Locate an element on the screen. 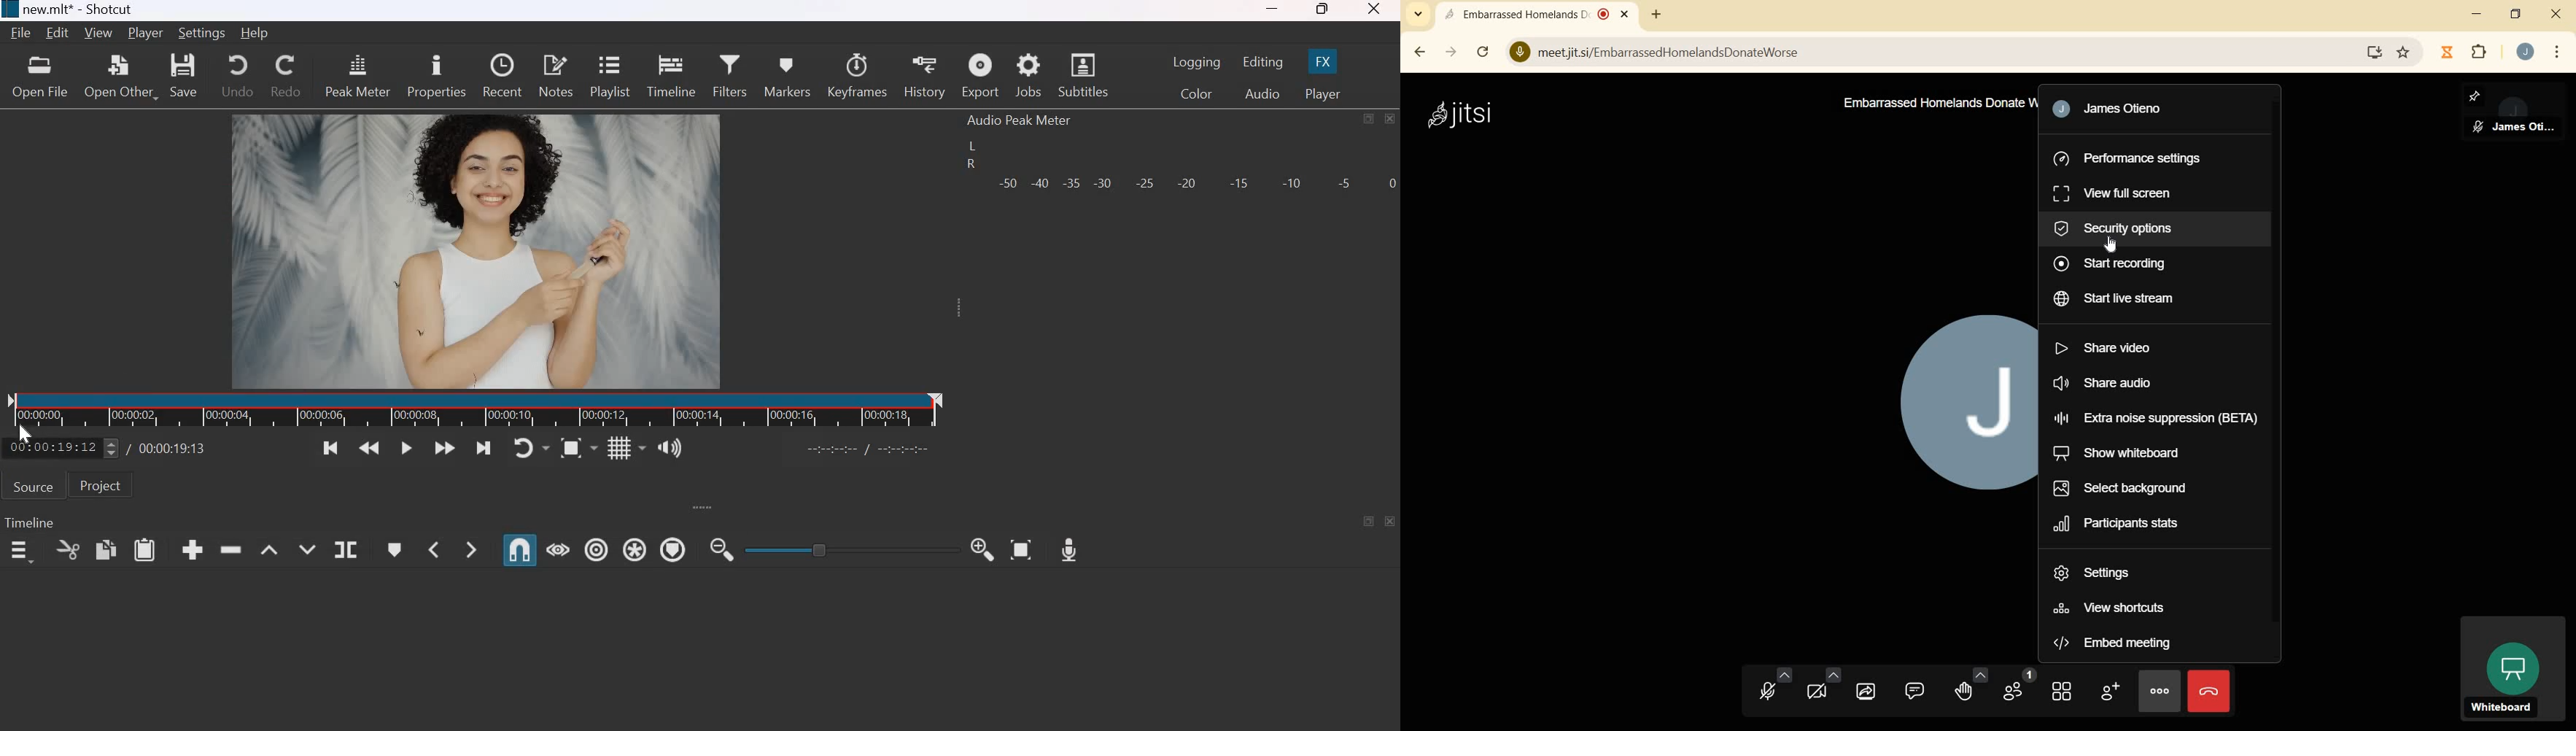  Source is located at coordinates (34, 487).